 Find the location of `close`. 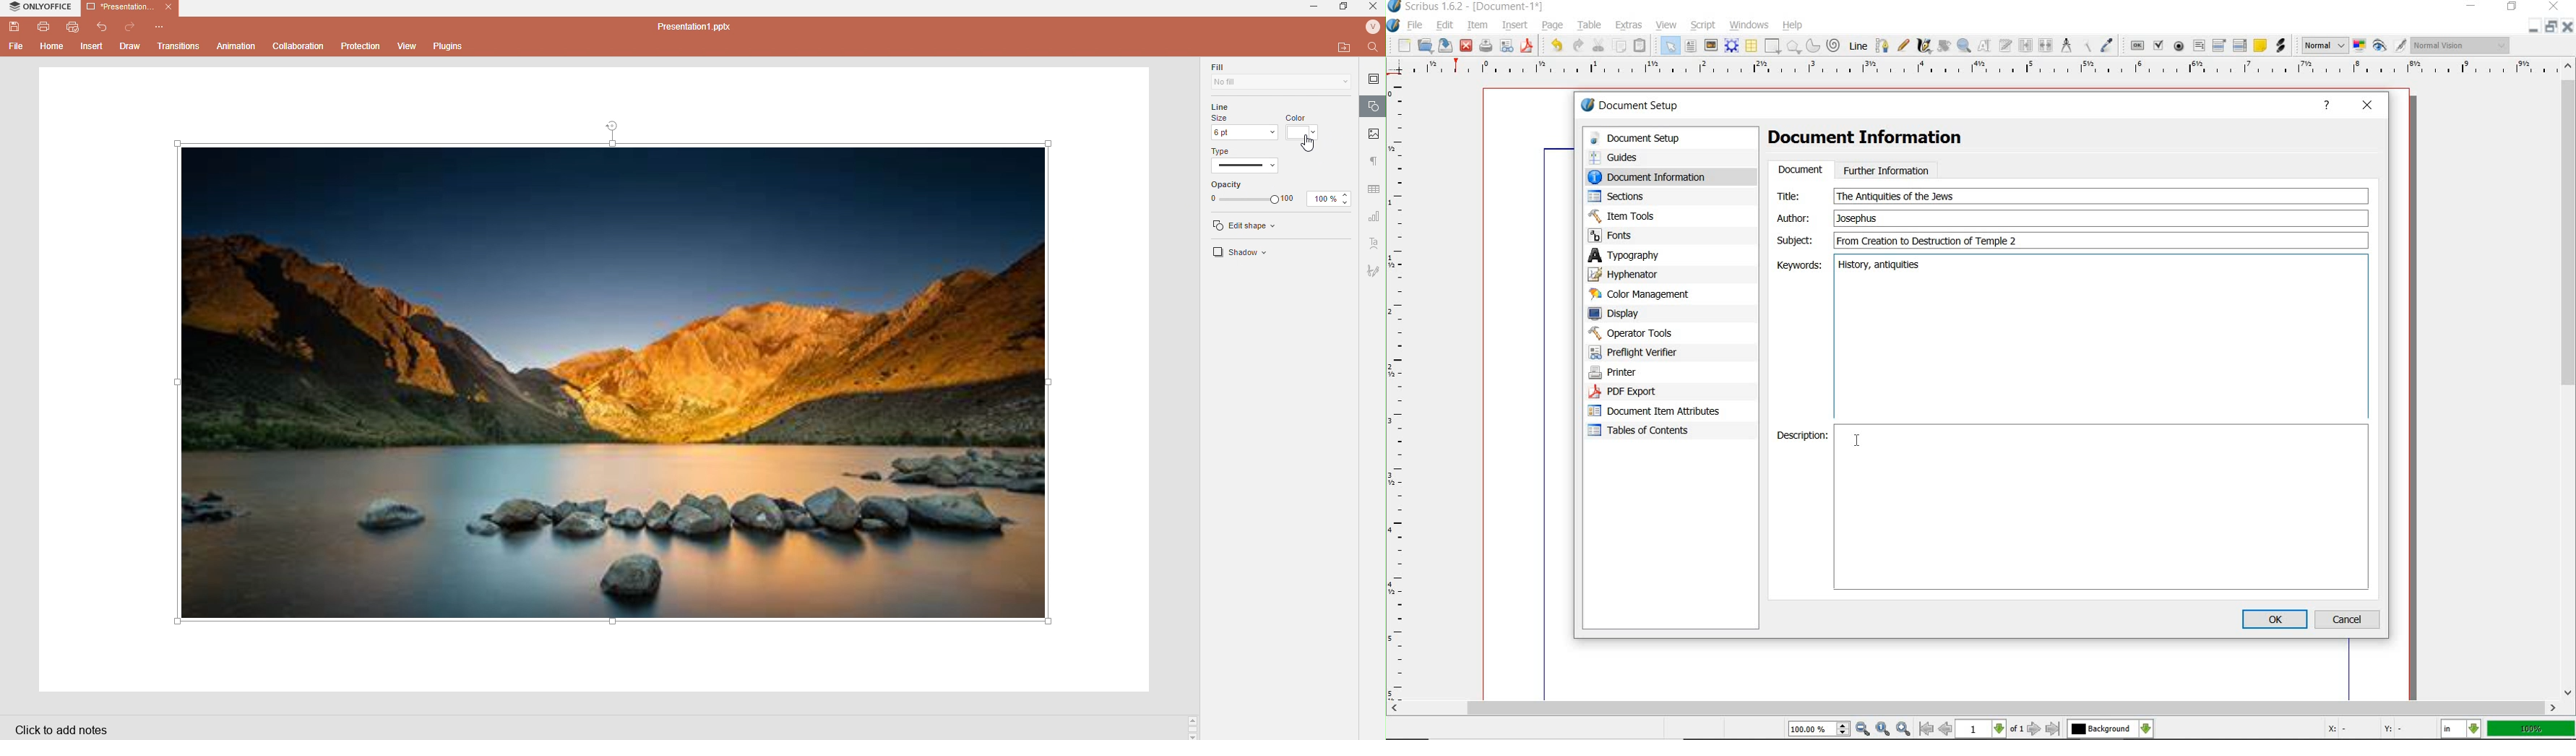

close is located at coordinates (2570, 27).